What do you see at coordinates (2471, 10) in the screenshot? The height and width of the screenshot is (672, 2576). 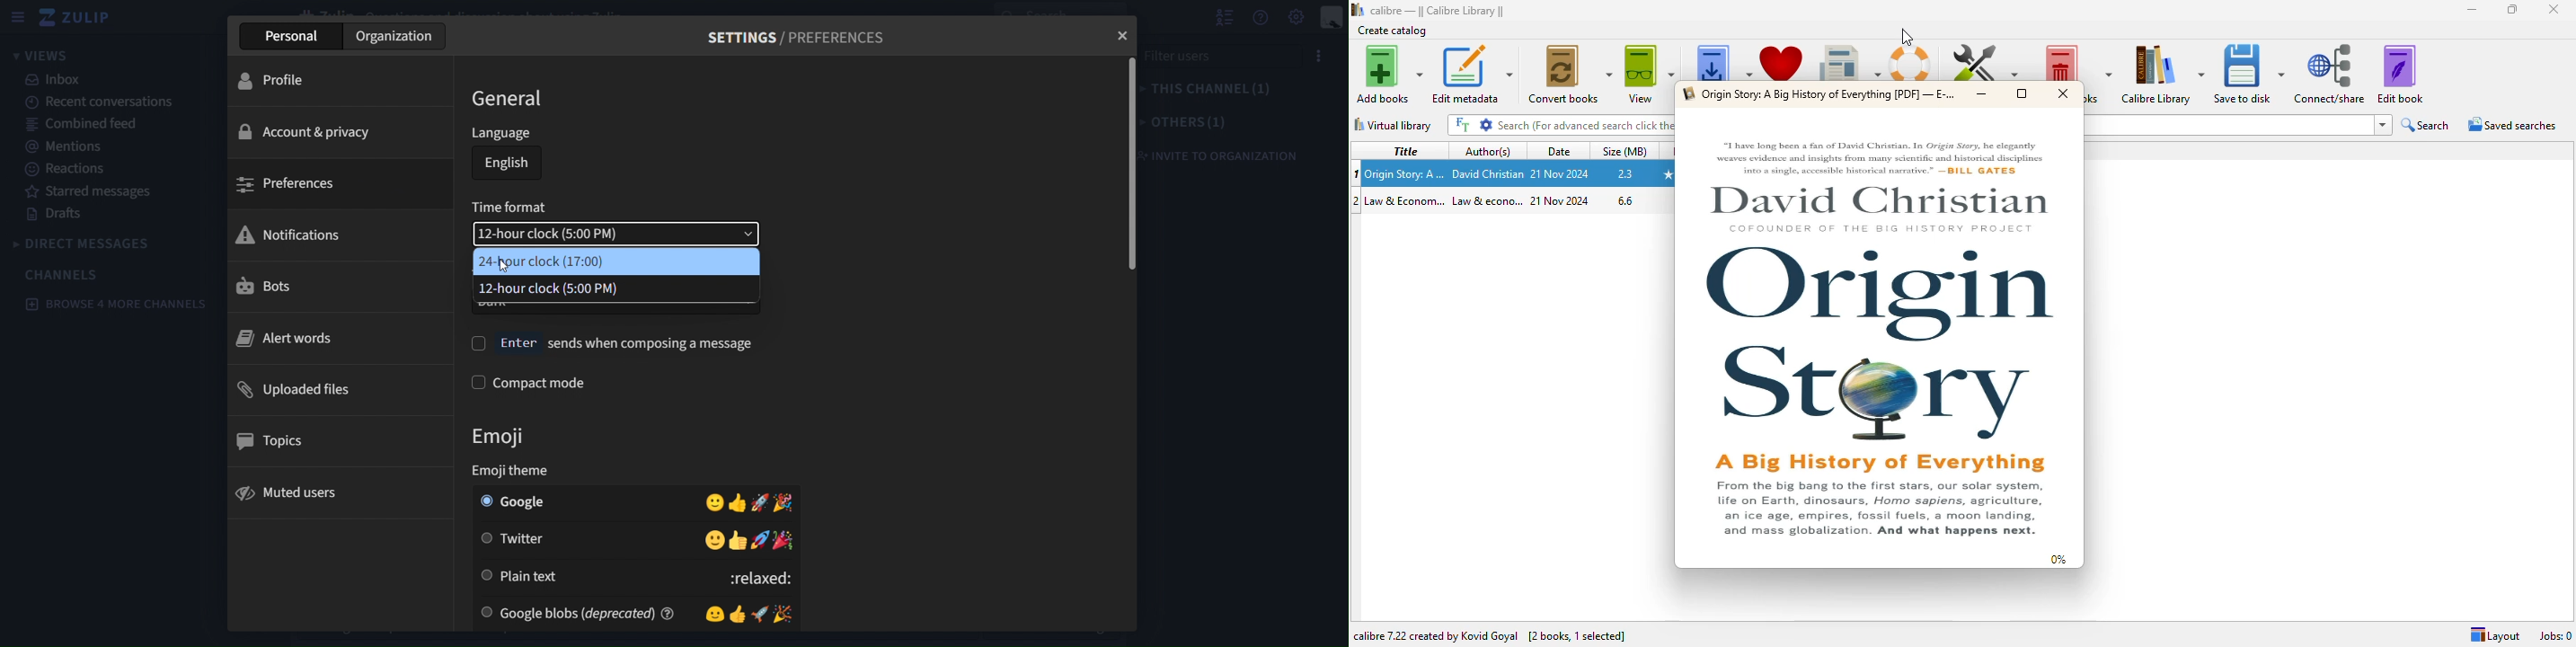 I see `minimize` at bounding box center [2471, 10].